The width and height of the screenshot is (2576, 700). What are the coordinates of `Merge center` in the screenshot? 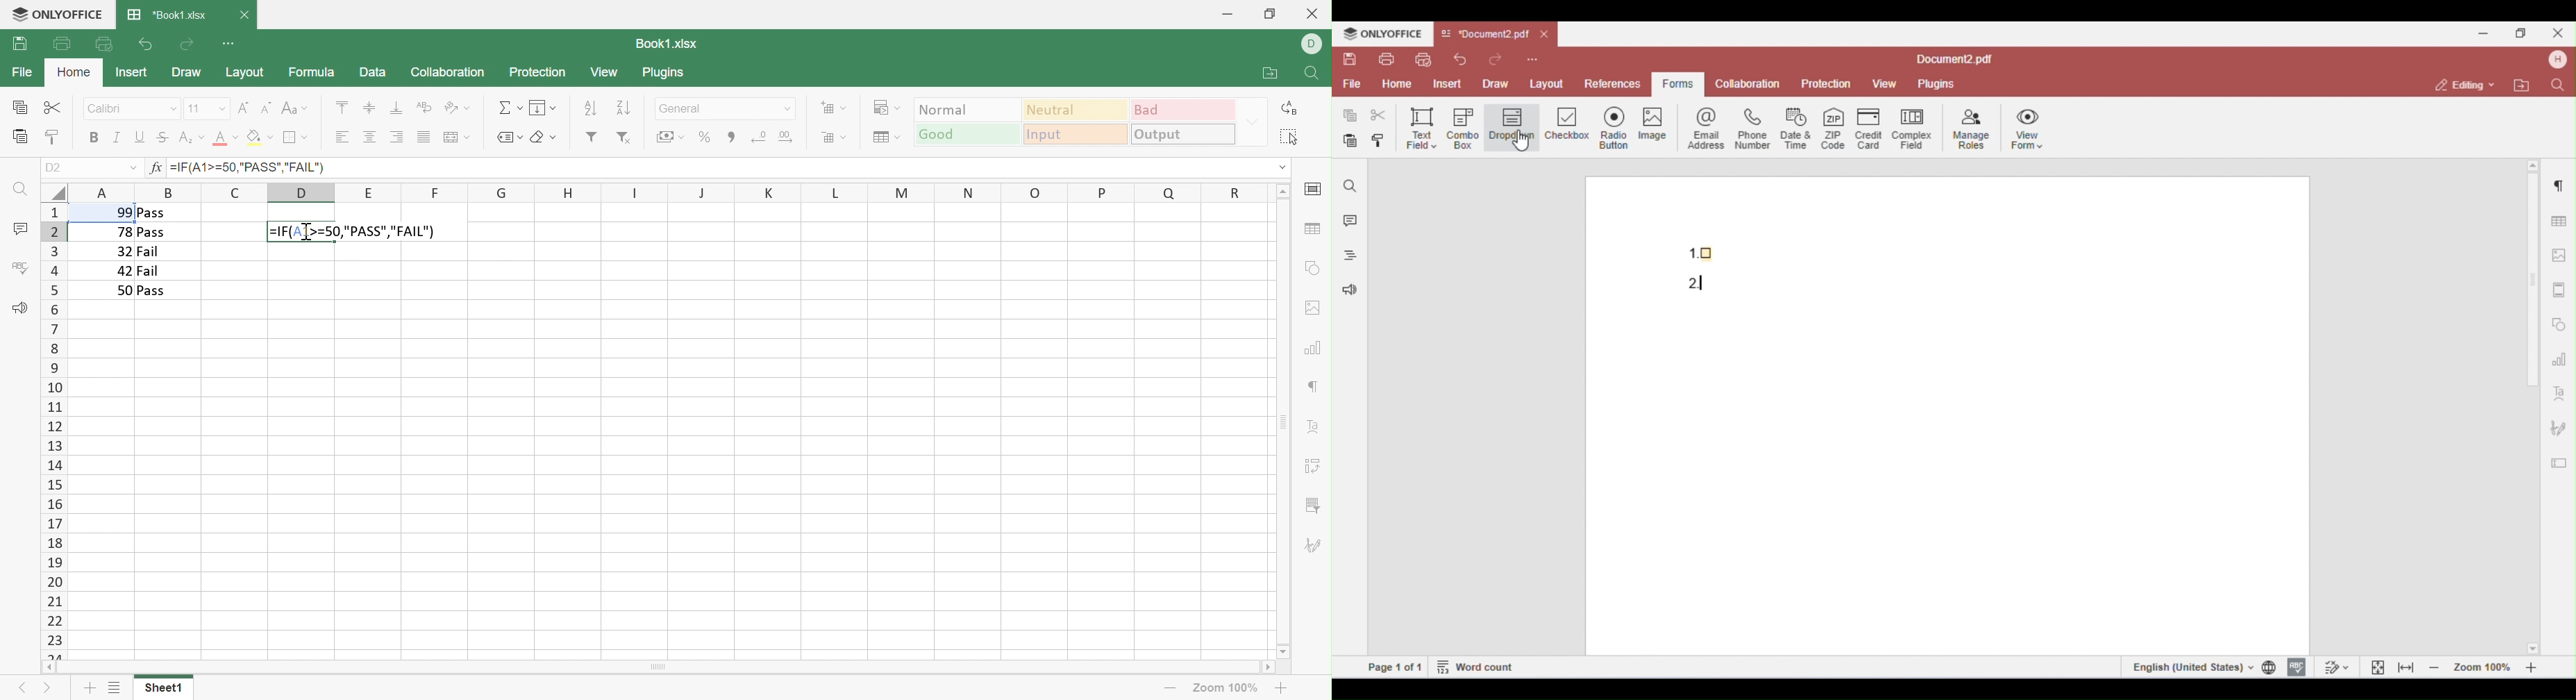 It's located at (455, 138).